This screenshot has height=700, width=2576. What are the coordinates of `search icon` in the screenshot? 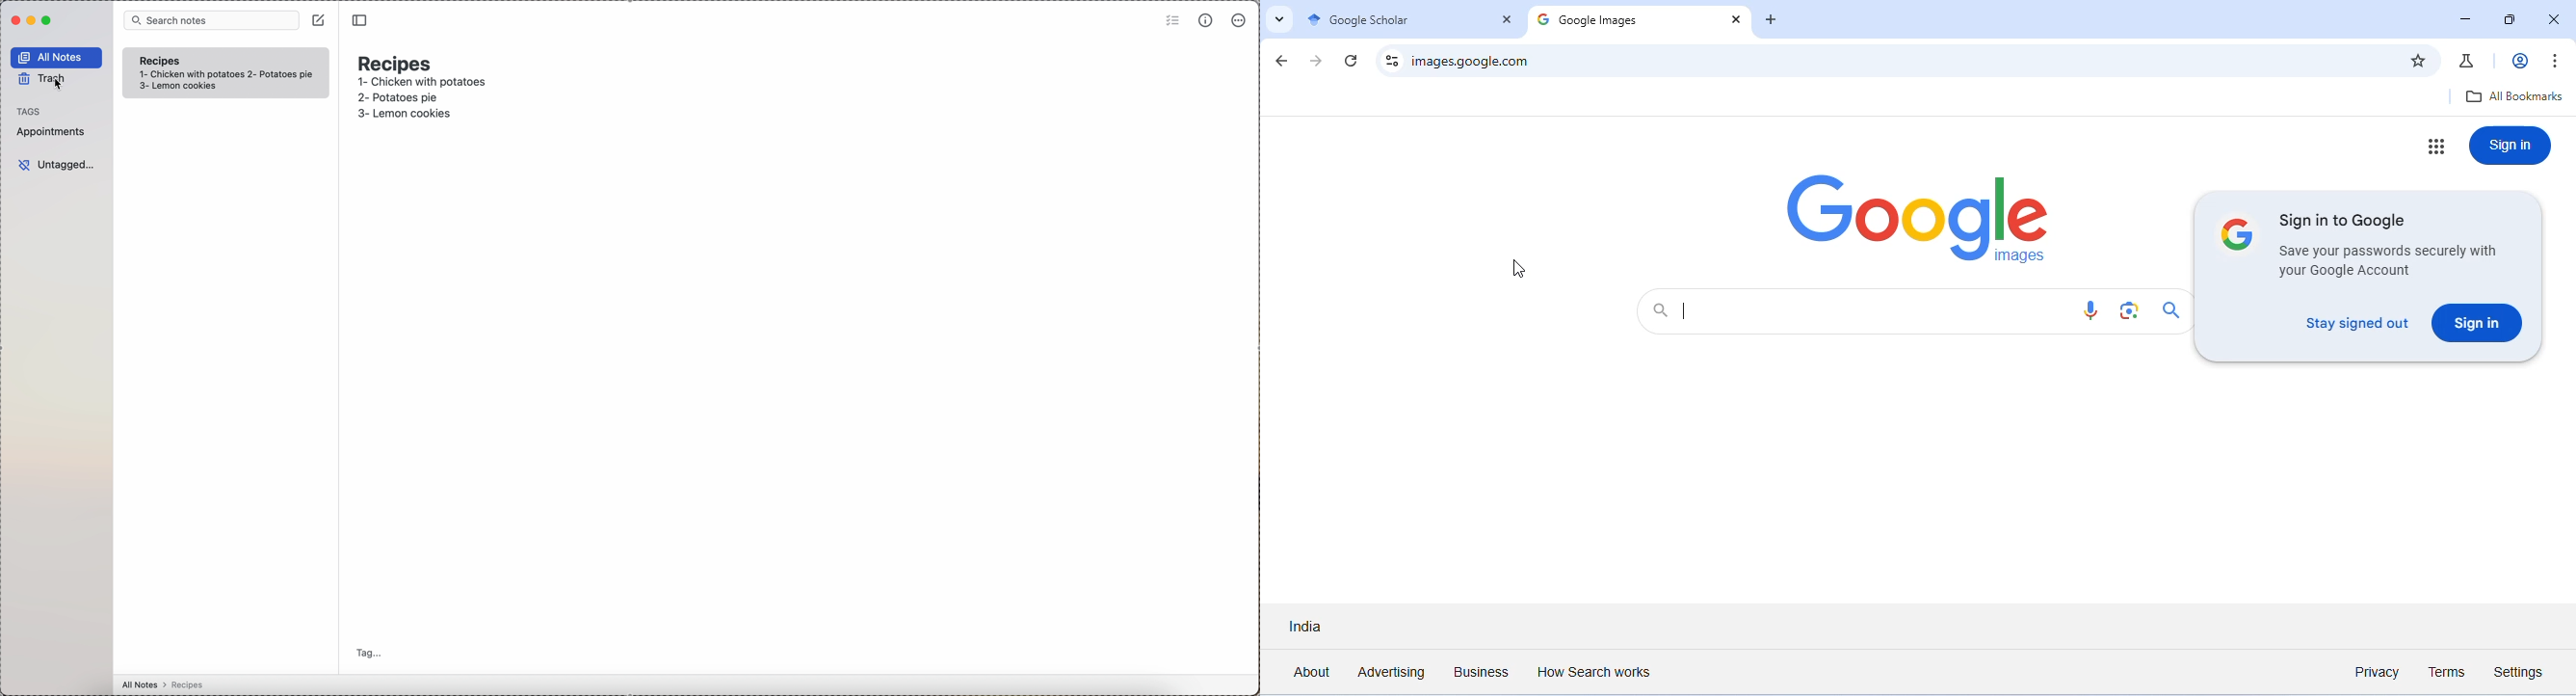 It's located at (2171, 311).